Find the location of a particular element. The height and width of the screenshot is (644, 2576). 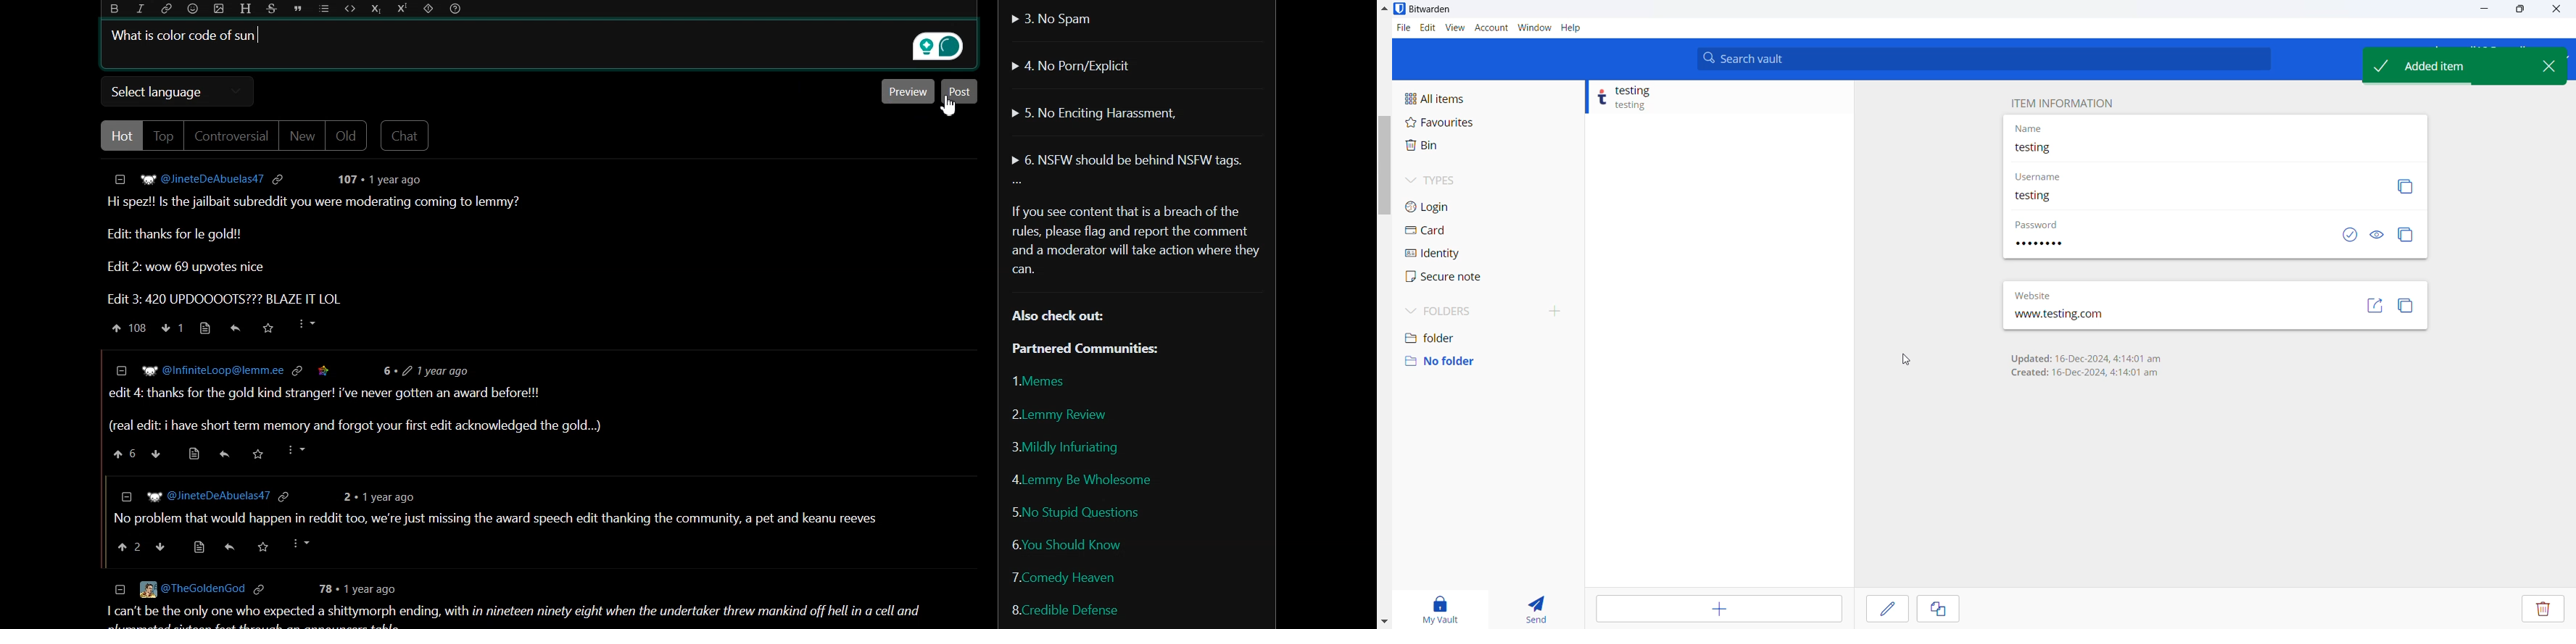

More is located at coordinates (1019, 183).